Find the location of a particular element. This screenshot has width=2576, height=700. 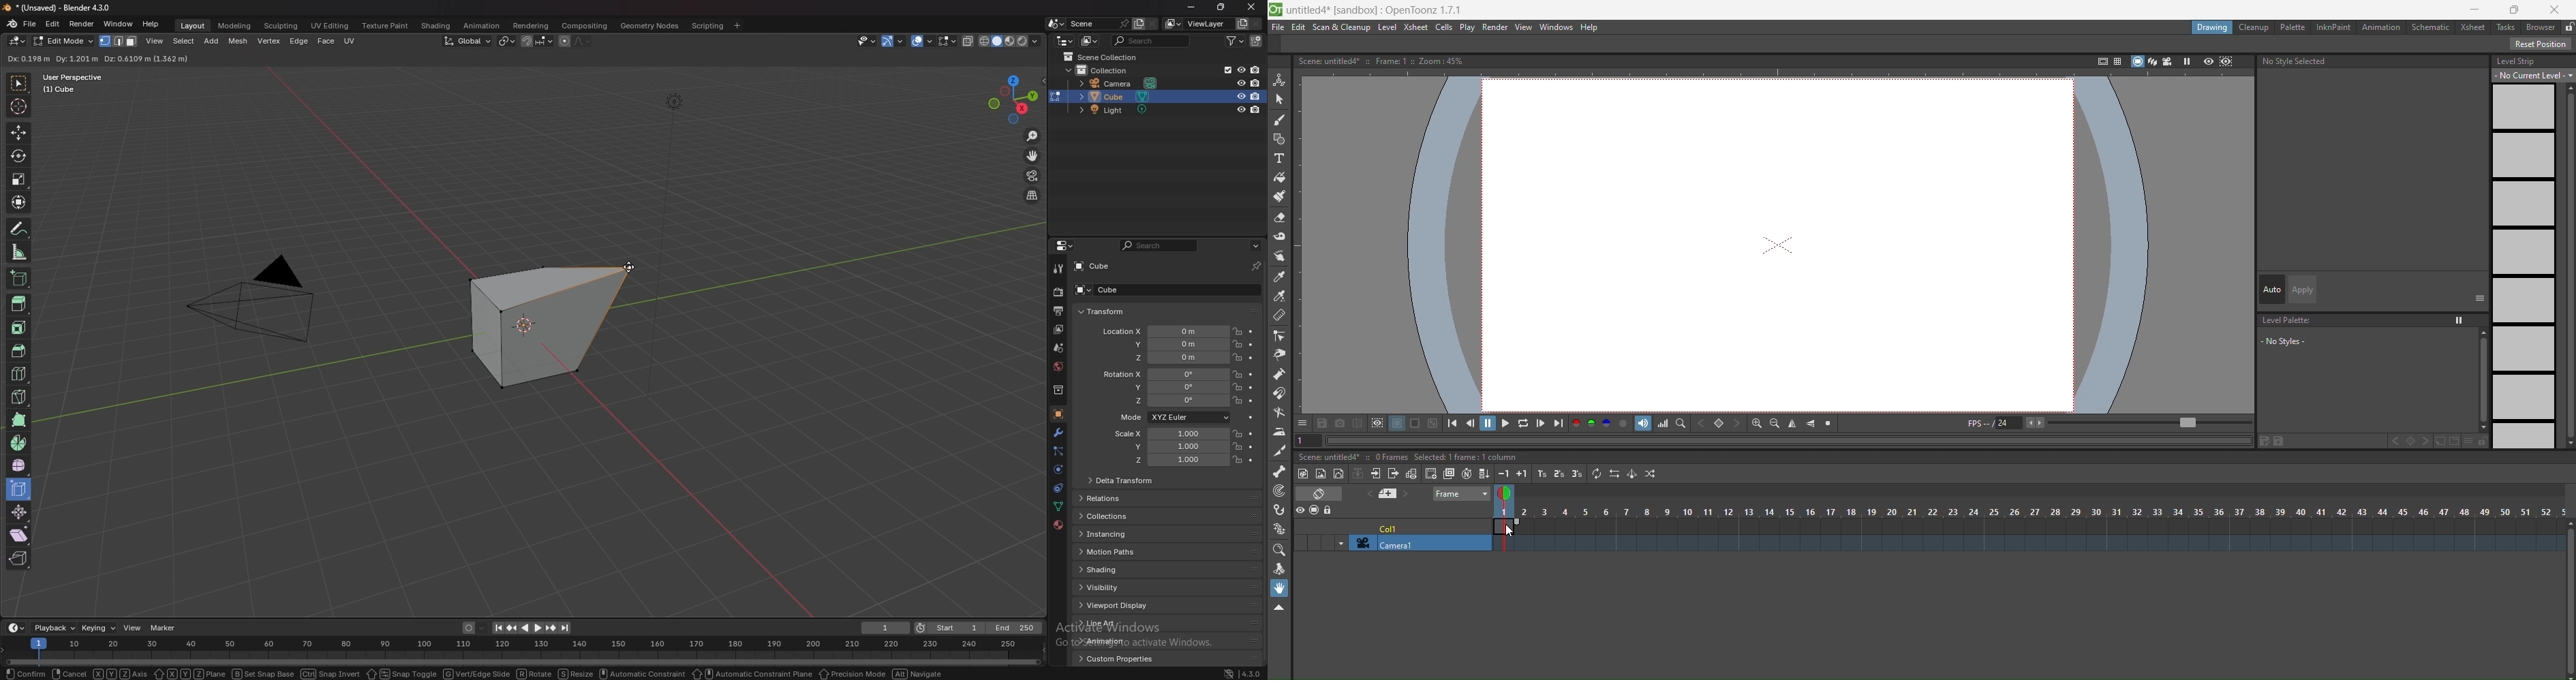

display mode is located at coordinates (1090, 41).